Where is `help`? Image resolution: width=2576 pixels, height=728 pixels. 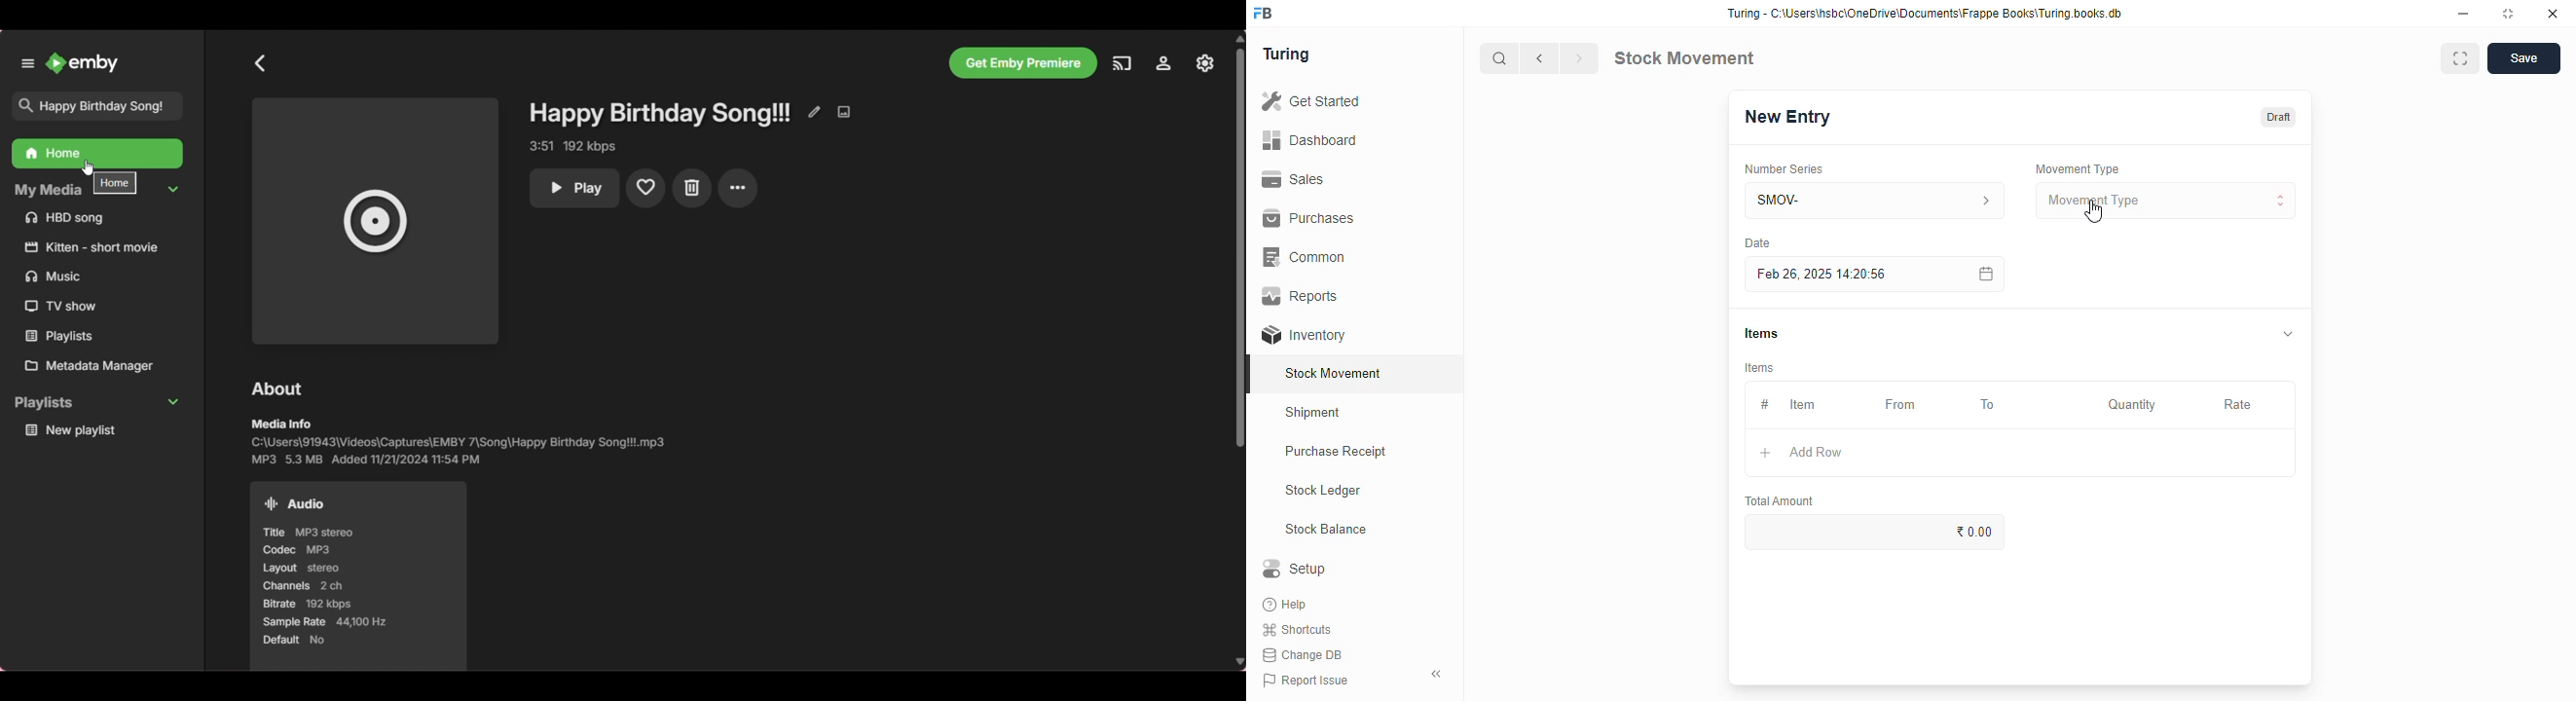 help is located at coordinates (1287, 605).